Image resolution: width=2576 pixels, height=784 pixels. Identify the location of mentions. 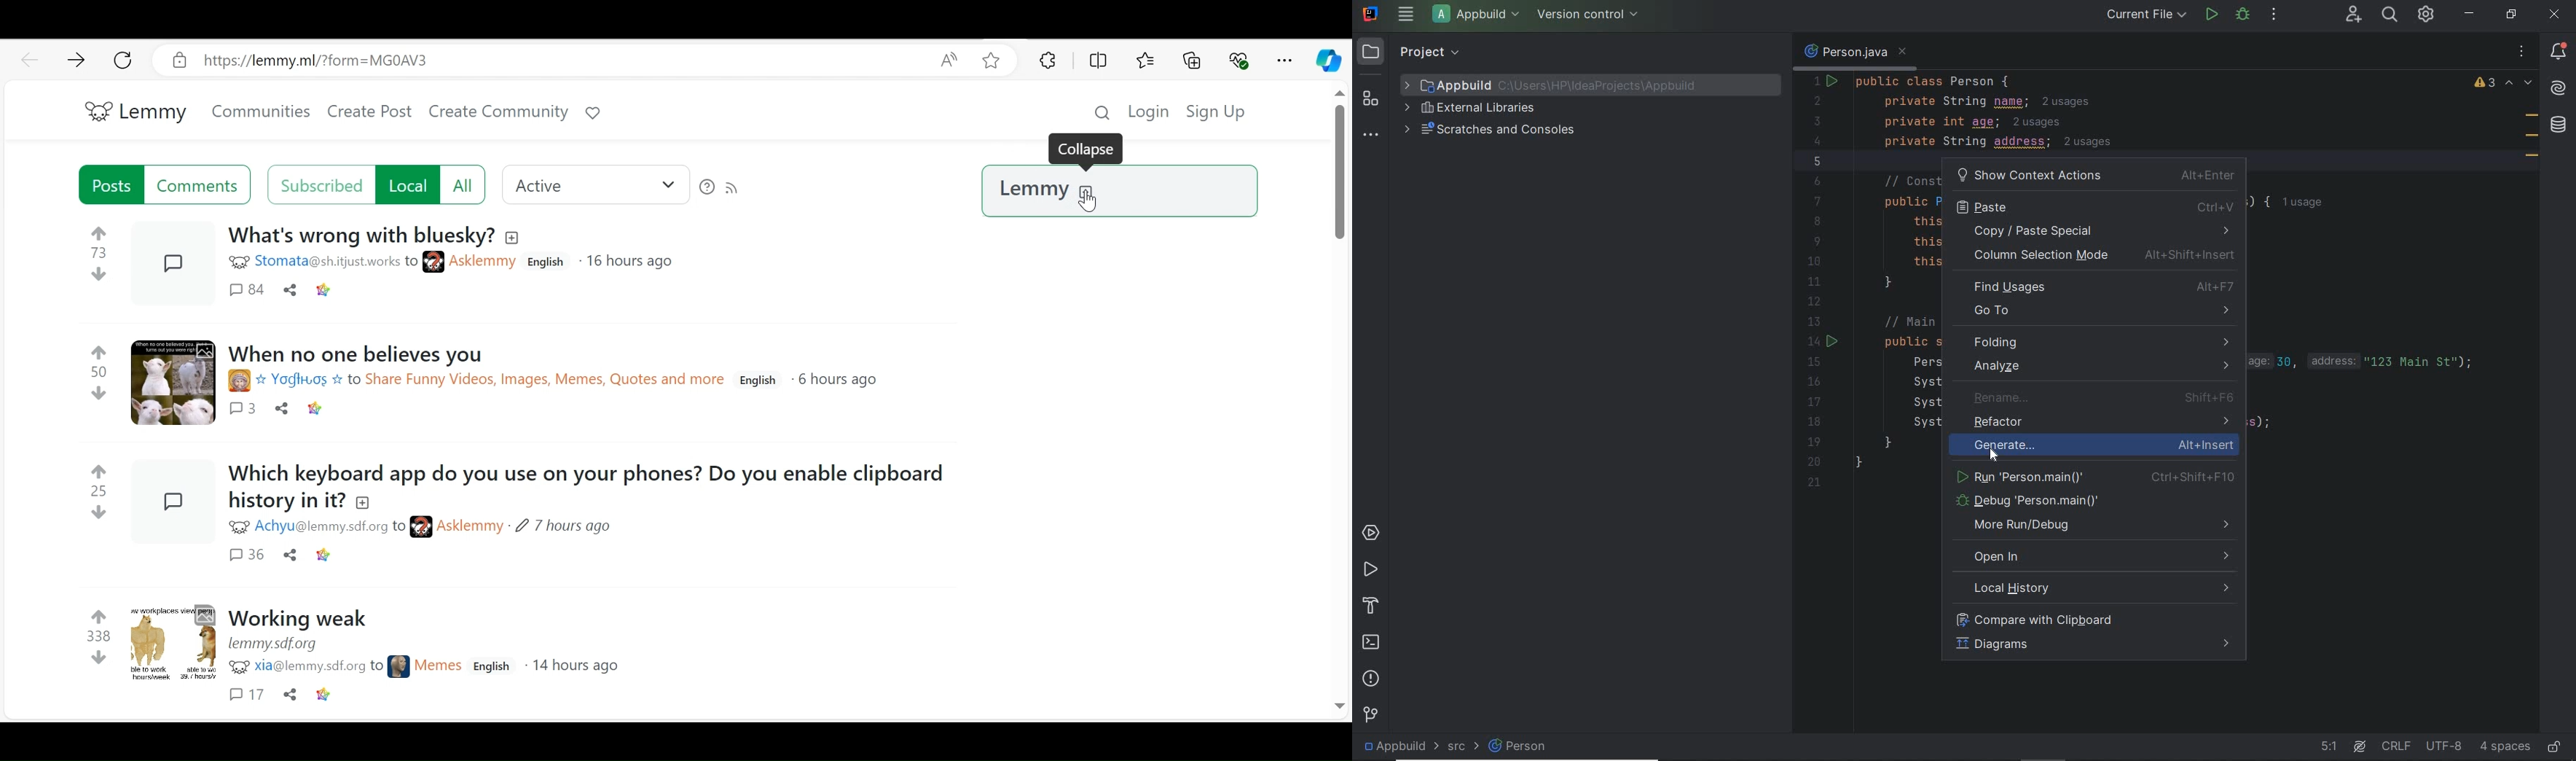
(319, 668).